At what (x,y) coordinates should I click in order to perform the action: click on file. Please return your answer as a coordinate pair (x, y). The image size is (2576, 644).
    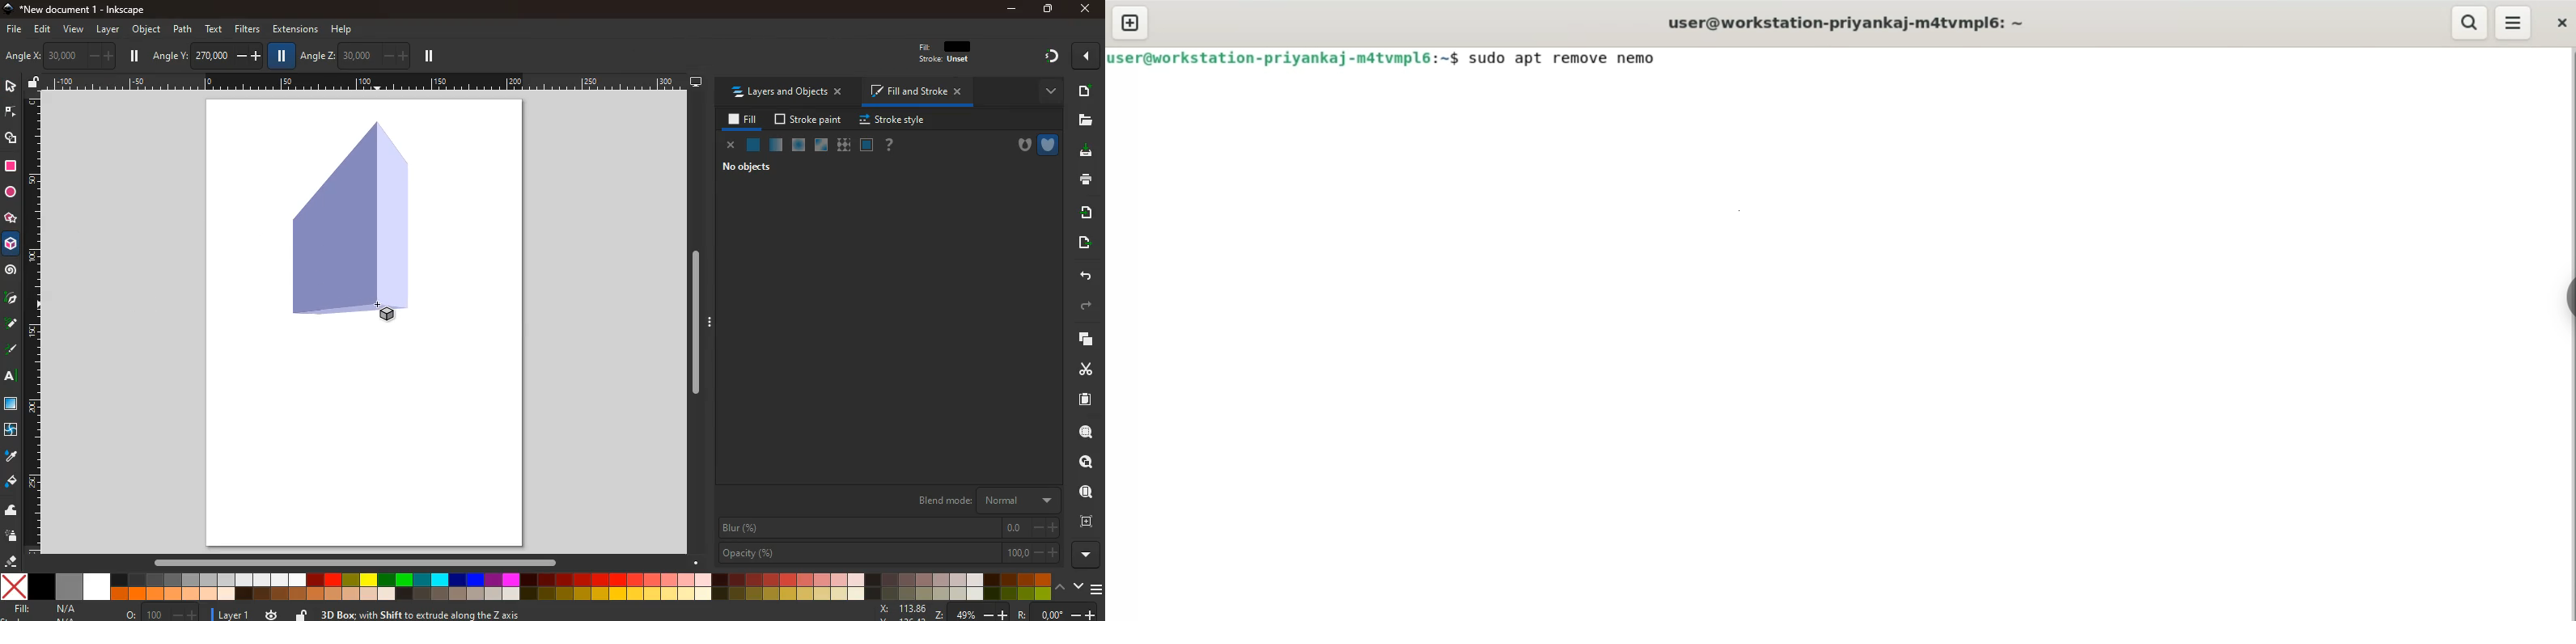
    Looking at the image, I should click on (1086, 120).